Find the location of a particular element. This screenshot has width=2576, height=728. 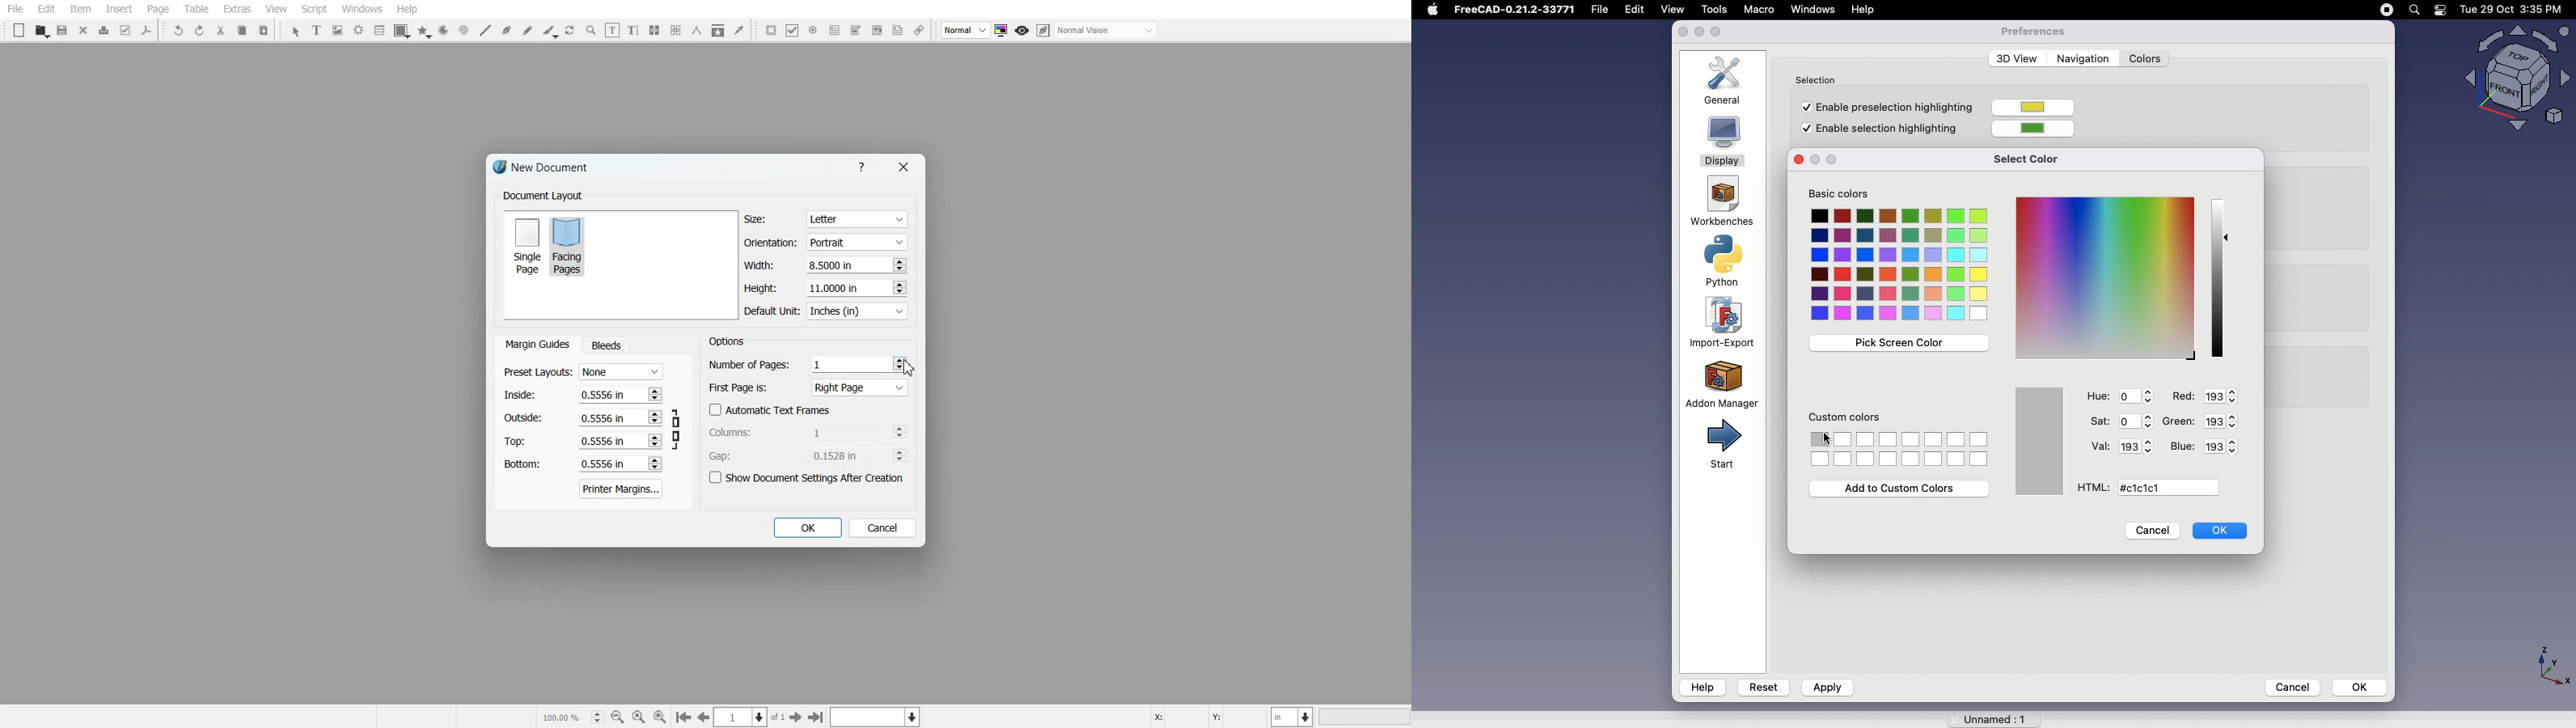

Printer Margins is located at coordinates (622, 488).